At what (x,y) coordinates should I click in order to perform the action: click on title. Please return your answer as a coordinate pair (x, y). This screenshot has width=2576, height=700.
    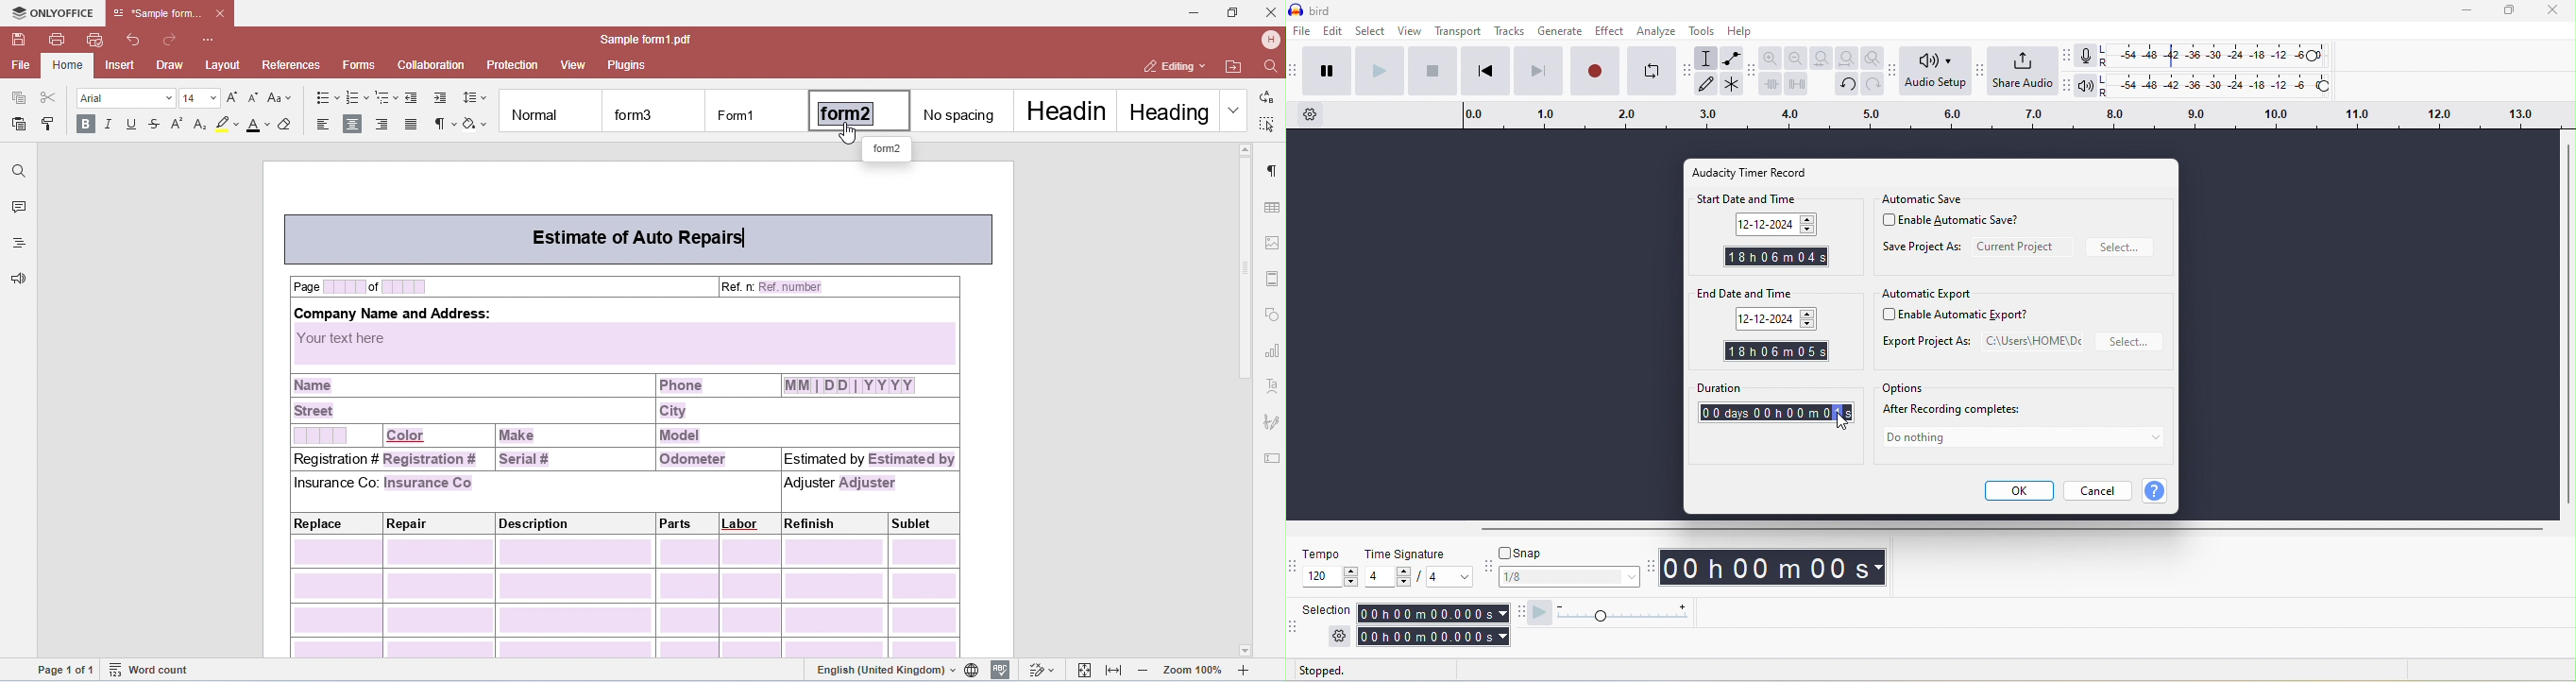
    Looking at the image, I should click on (1325, 11).